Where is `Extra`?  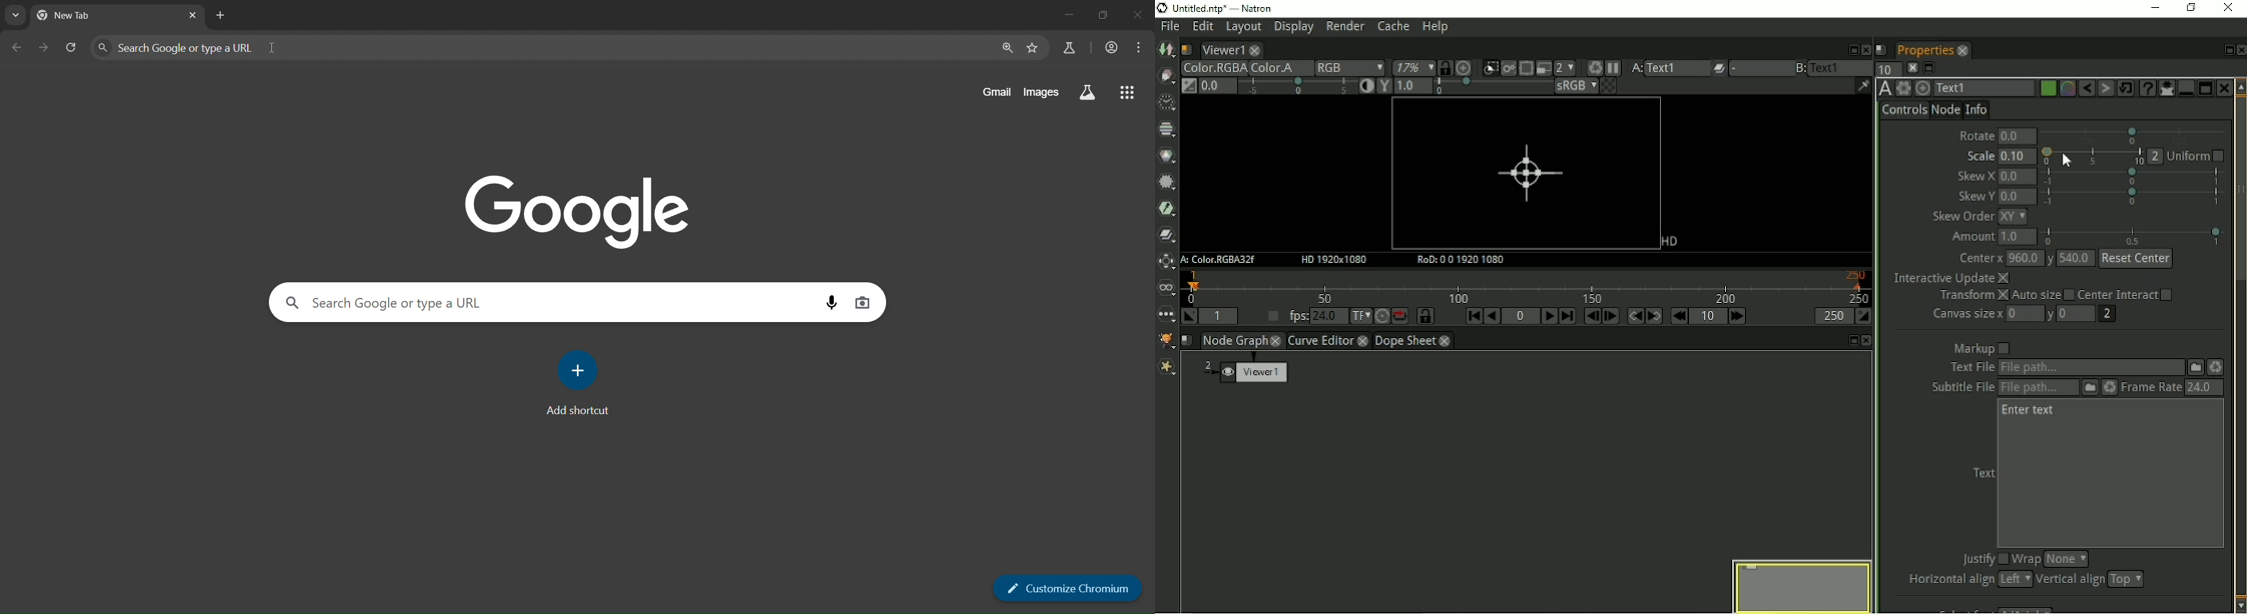
Extra is located at coordinates (1166, 370).